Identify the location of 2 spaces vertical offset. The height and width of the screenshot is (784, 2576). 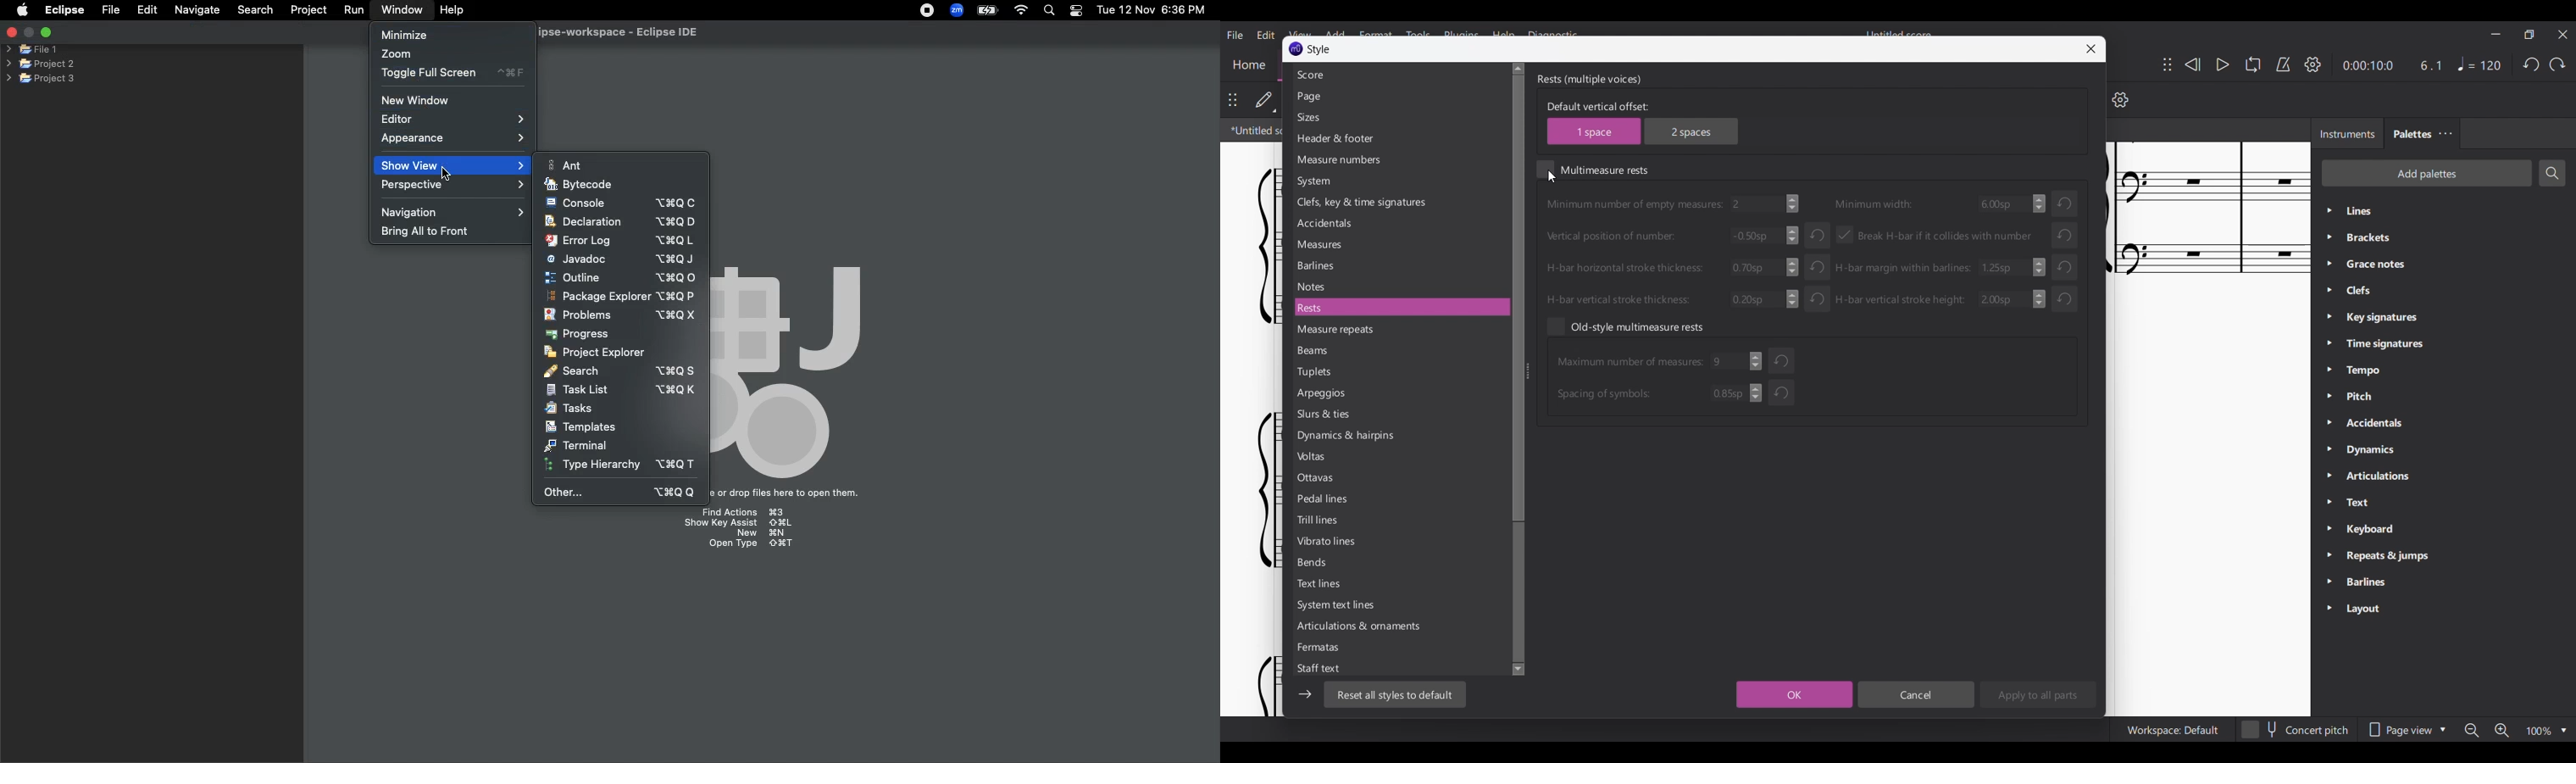
(1691, 131).